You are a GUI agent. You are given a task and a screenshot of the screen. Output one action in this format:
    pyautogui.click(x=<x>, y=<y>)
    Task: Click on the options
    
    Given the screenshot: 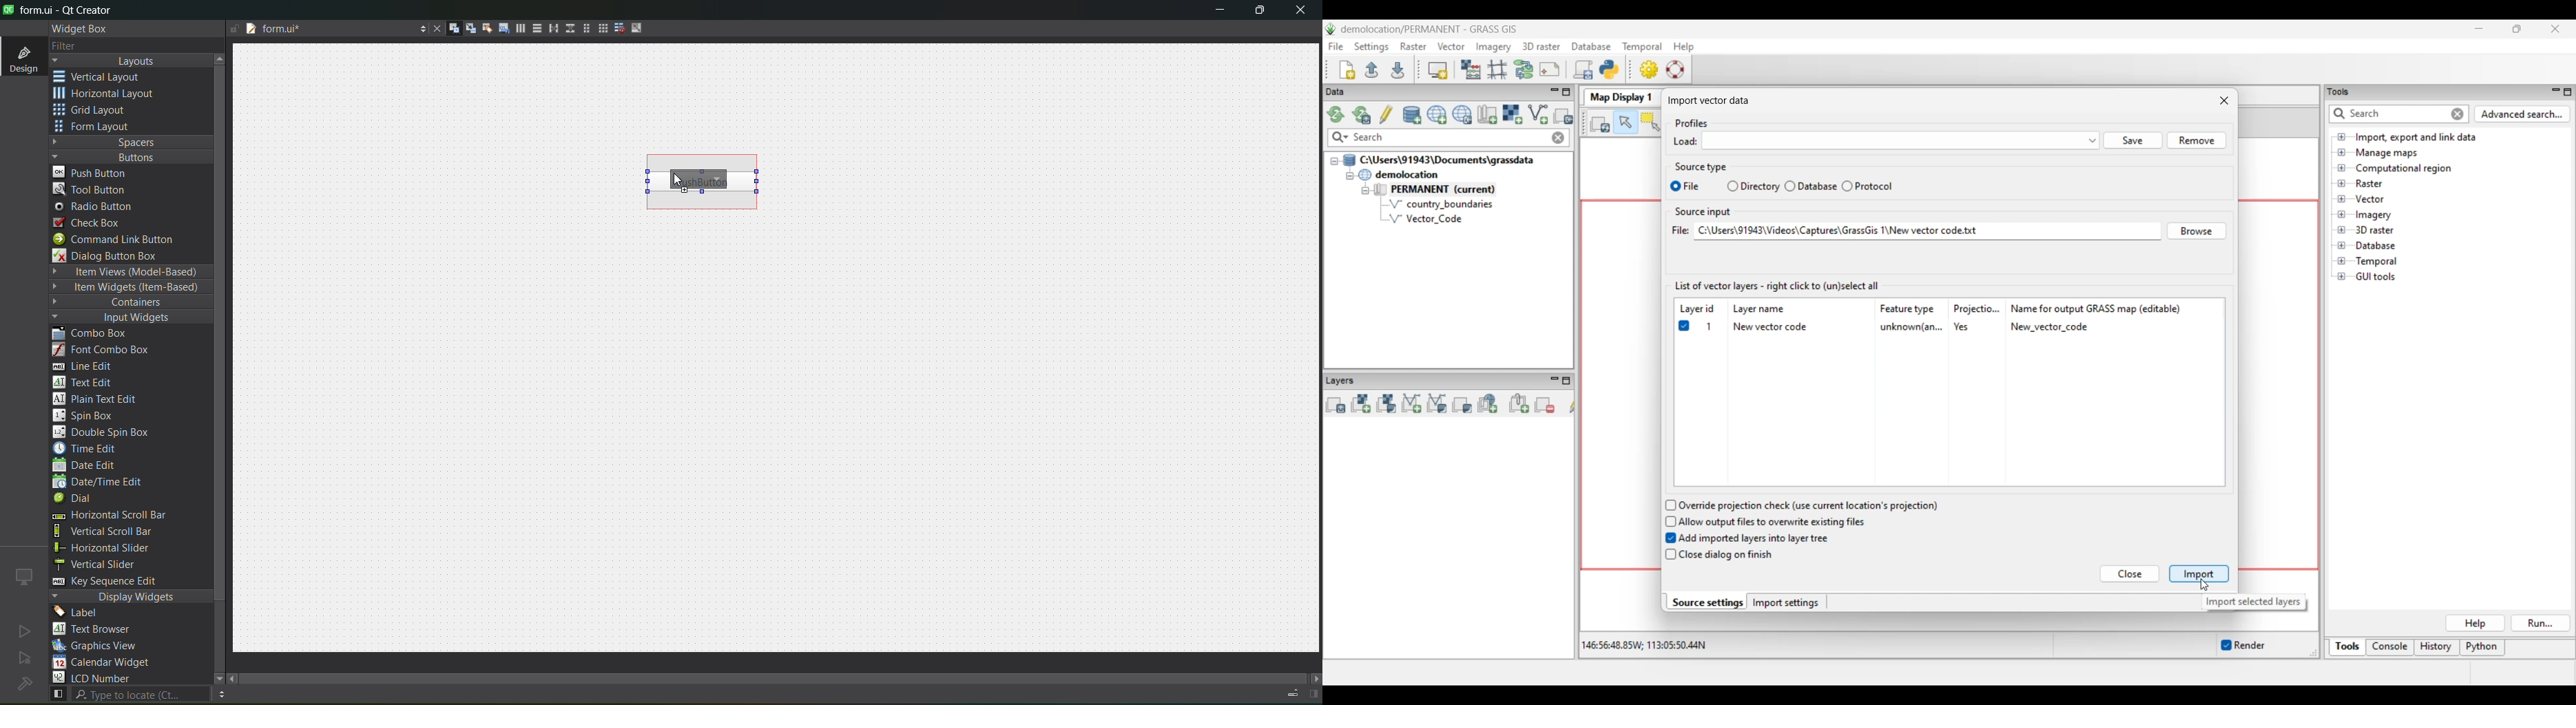 What is the action you would take?
    pyautogui.click(x=419, y=30)
    